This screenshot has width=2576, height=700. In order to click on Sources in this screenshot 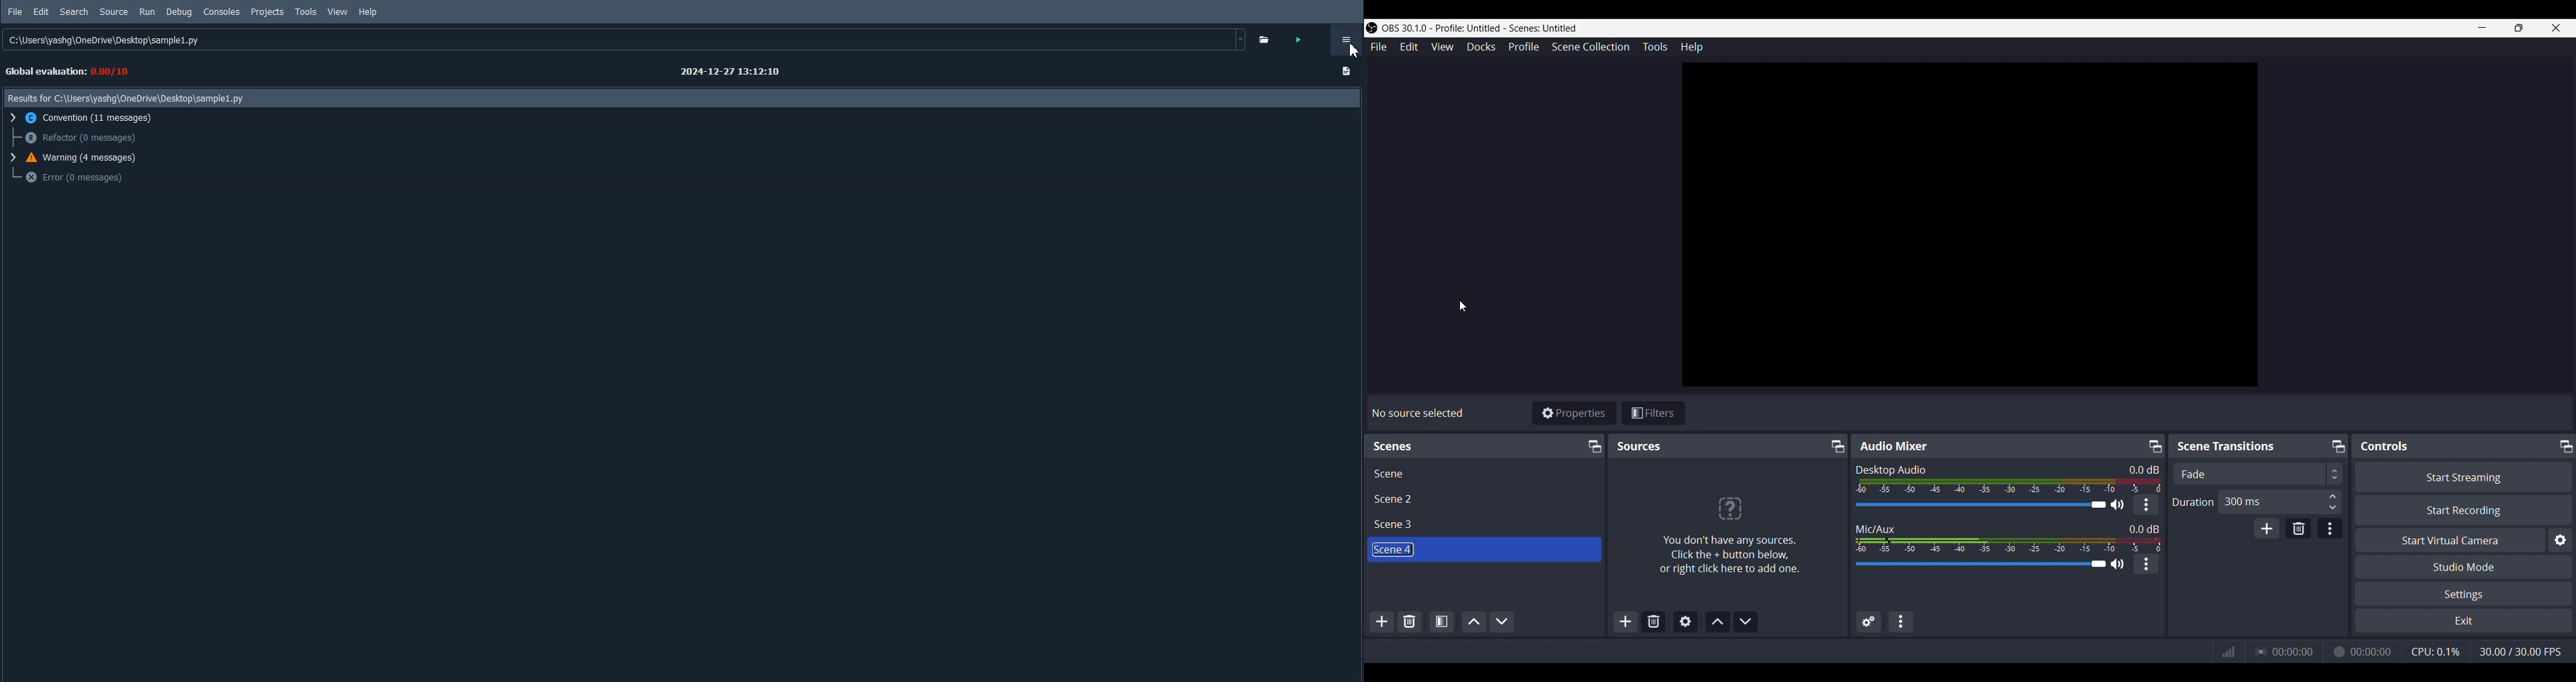, I will do `click(1639, 446)`.